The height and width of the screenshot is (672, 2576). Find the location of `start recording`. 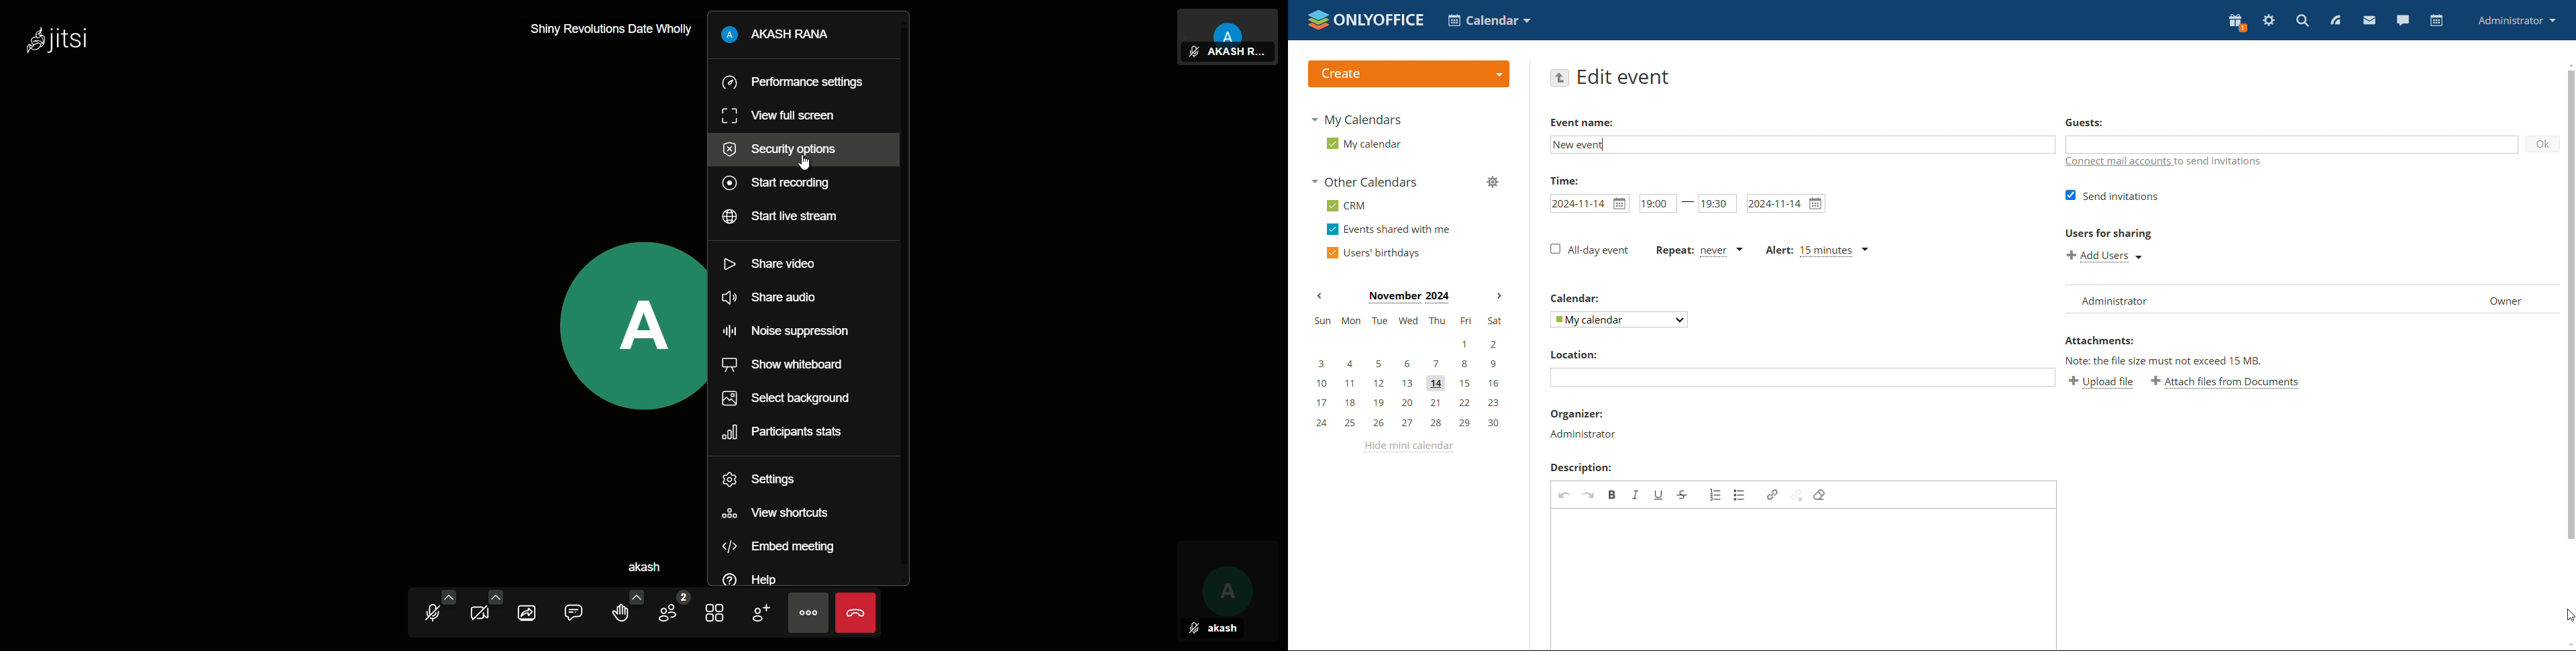

start recording is located at coordinates (775, 185).